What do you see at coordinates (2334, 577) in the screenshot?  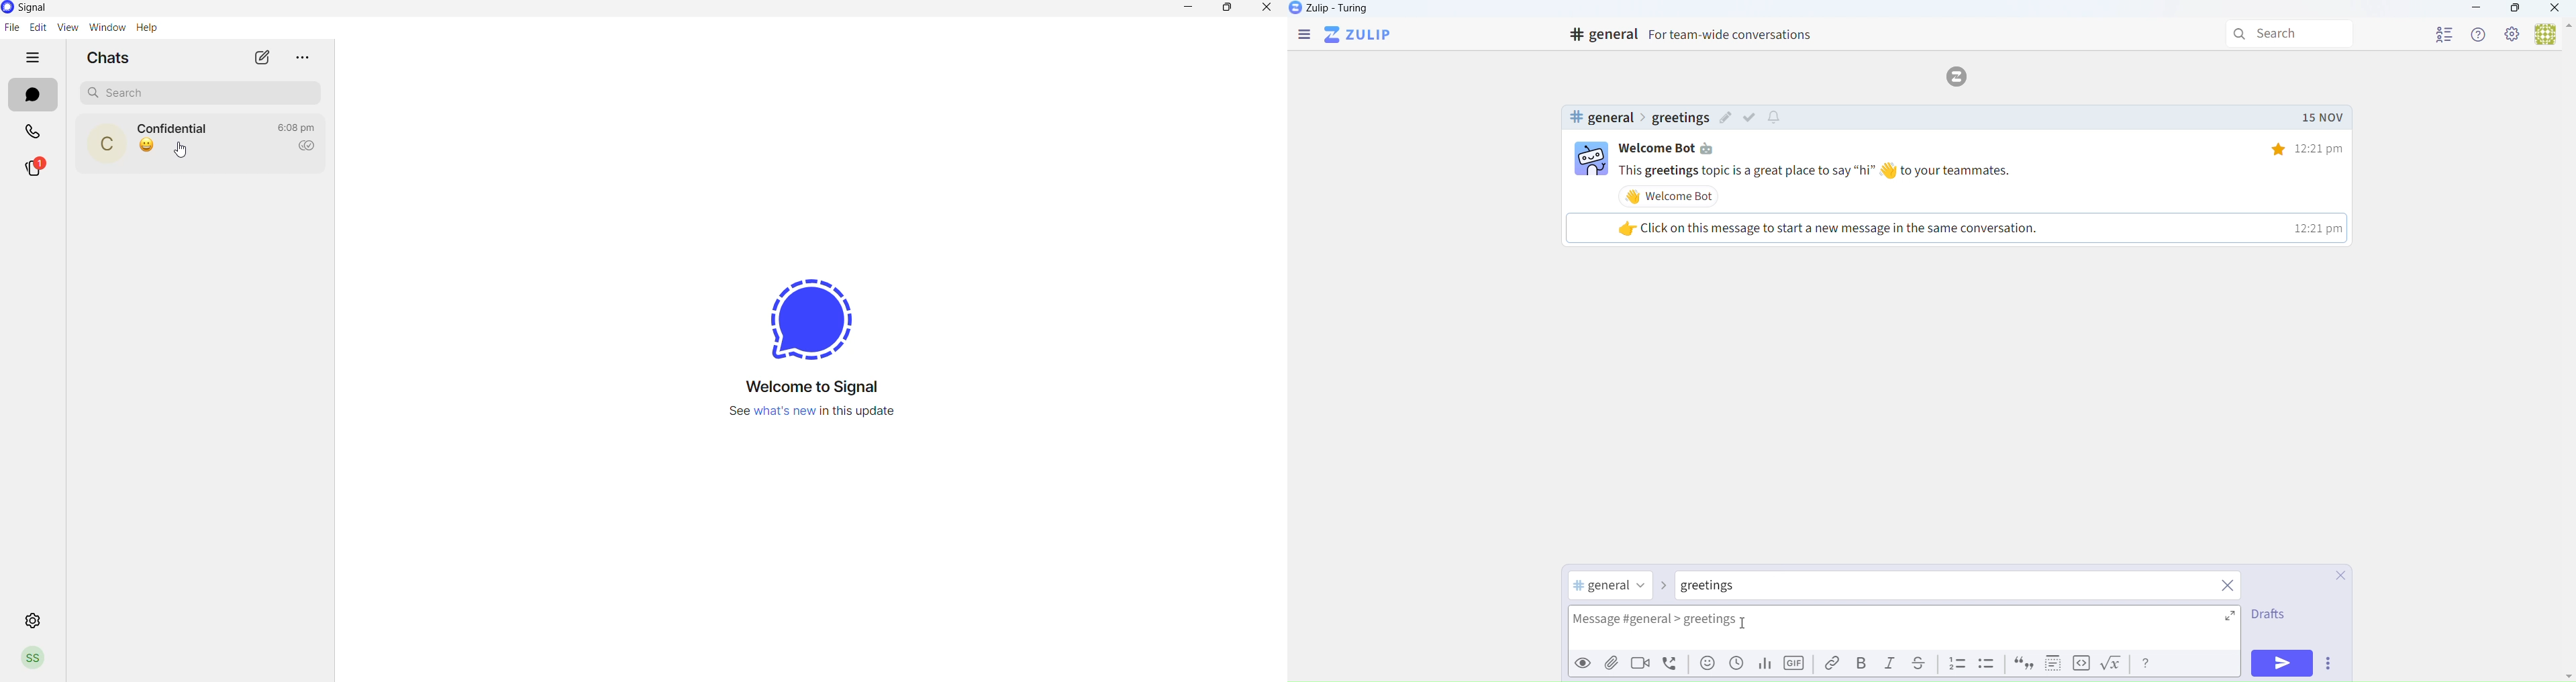 I see `Close` at bounding box center [2334, 577].